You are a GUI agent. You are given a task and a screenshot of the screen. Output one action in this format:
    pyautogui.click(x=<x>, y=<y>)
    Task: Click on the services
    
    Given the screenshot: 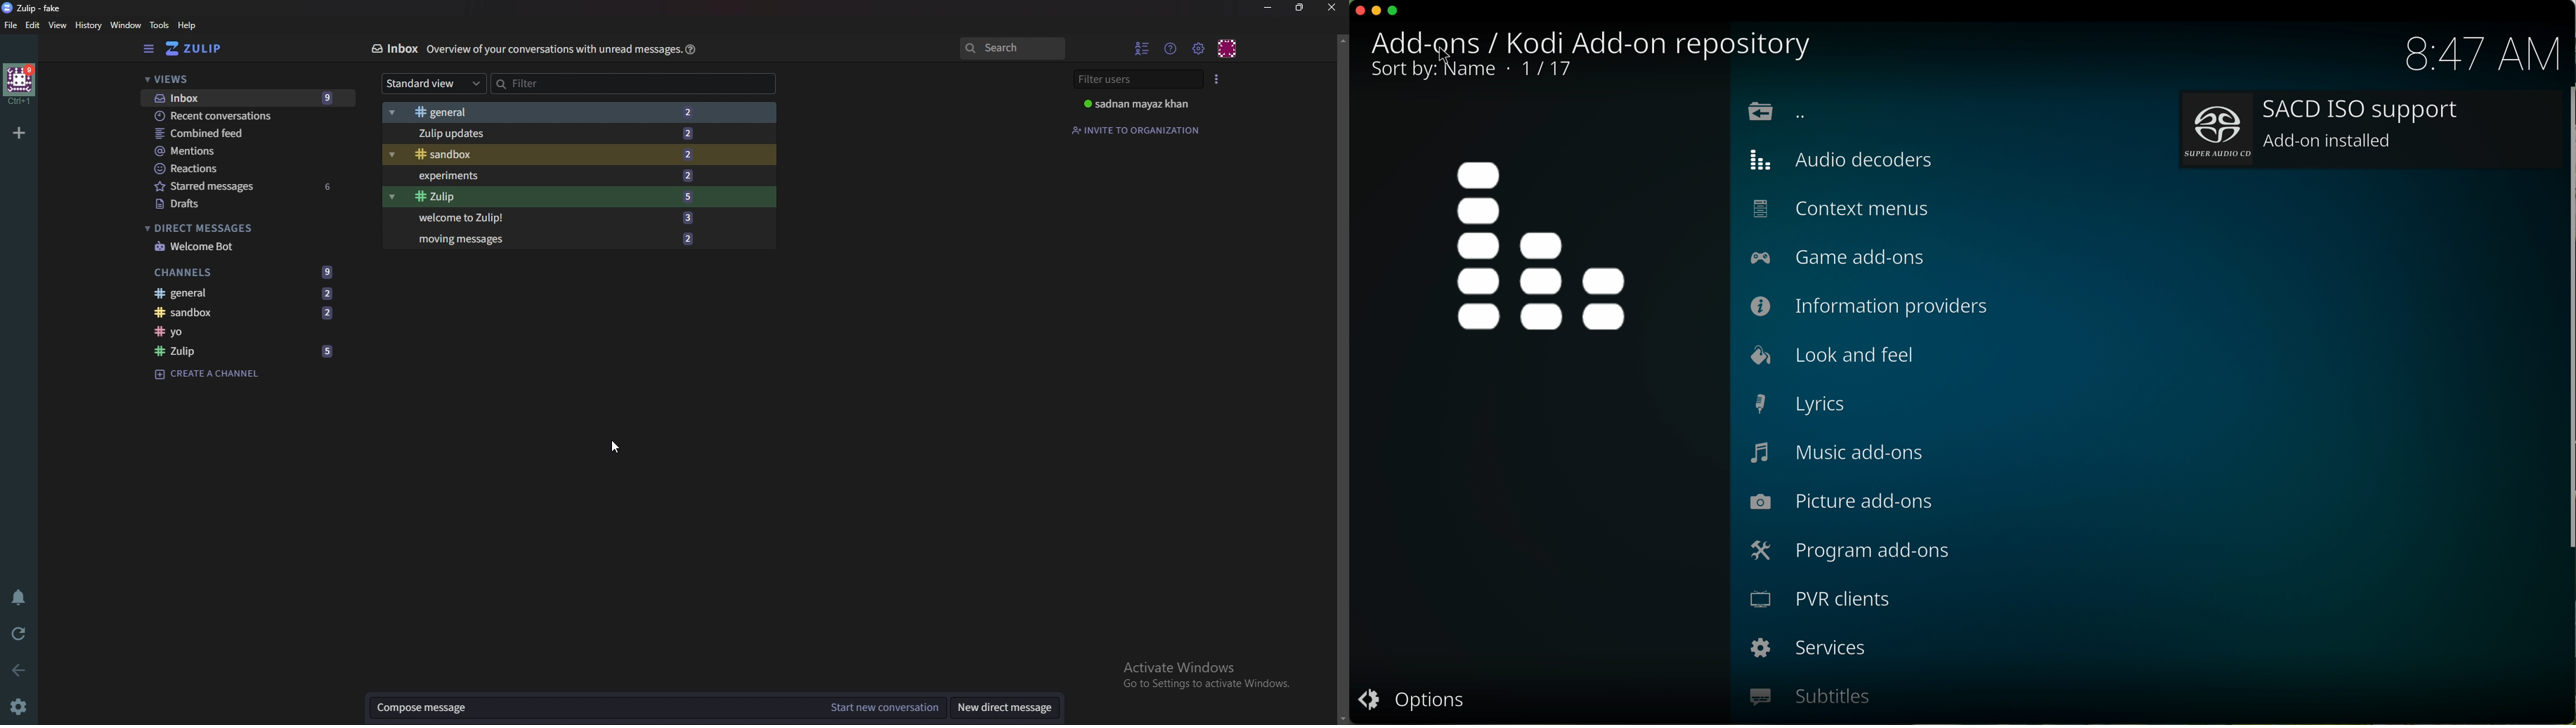 What is the action you would take?
    pyautogui.click(x=1806, y=649)
    